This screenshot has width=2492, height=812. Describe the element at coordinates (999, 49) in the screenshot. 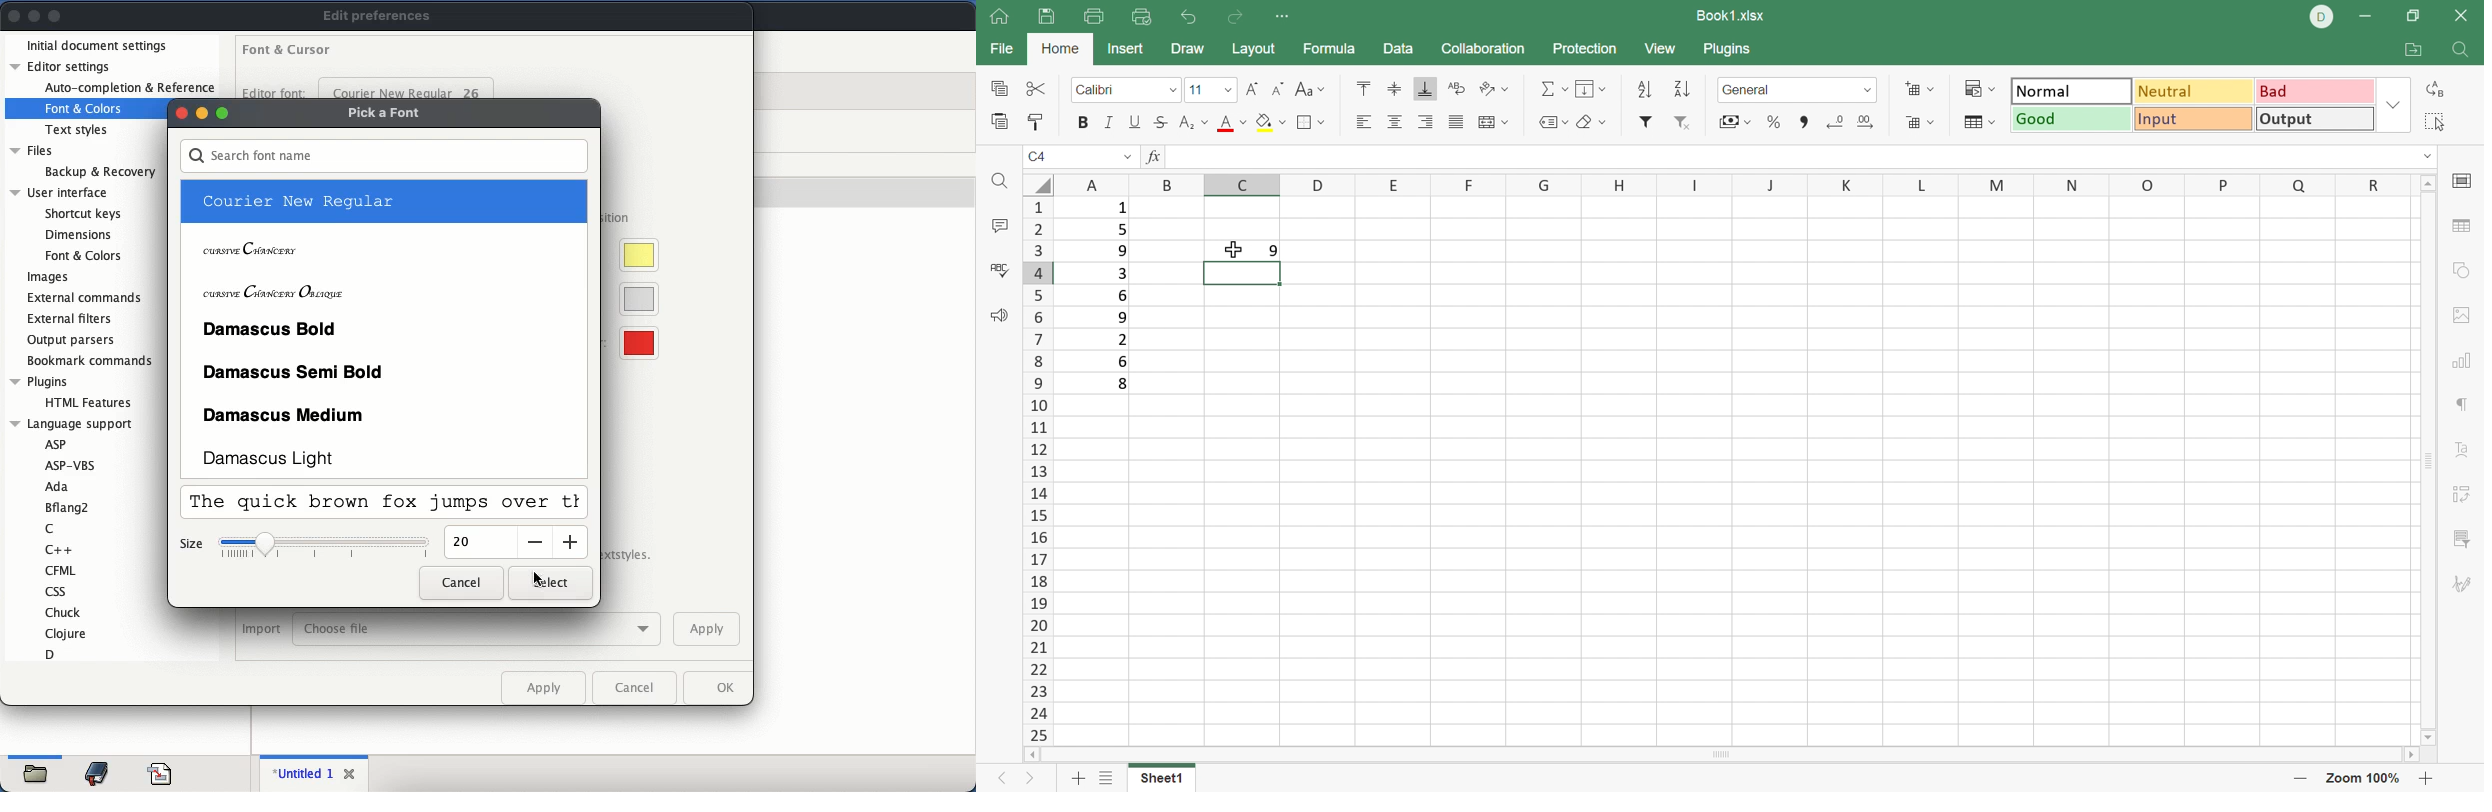

I see `File` at that location.